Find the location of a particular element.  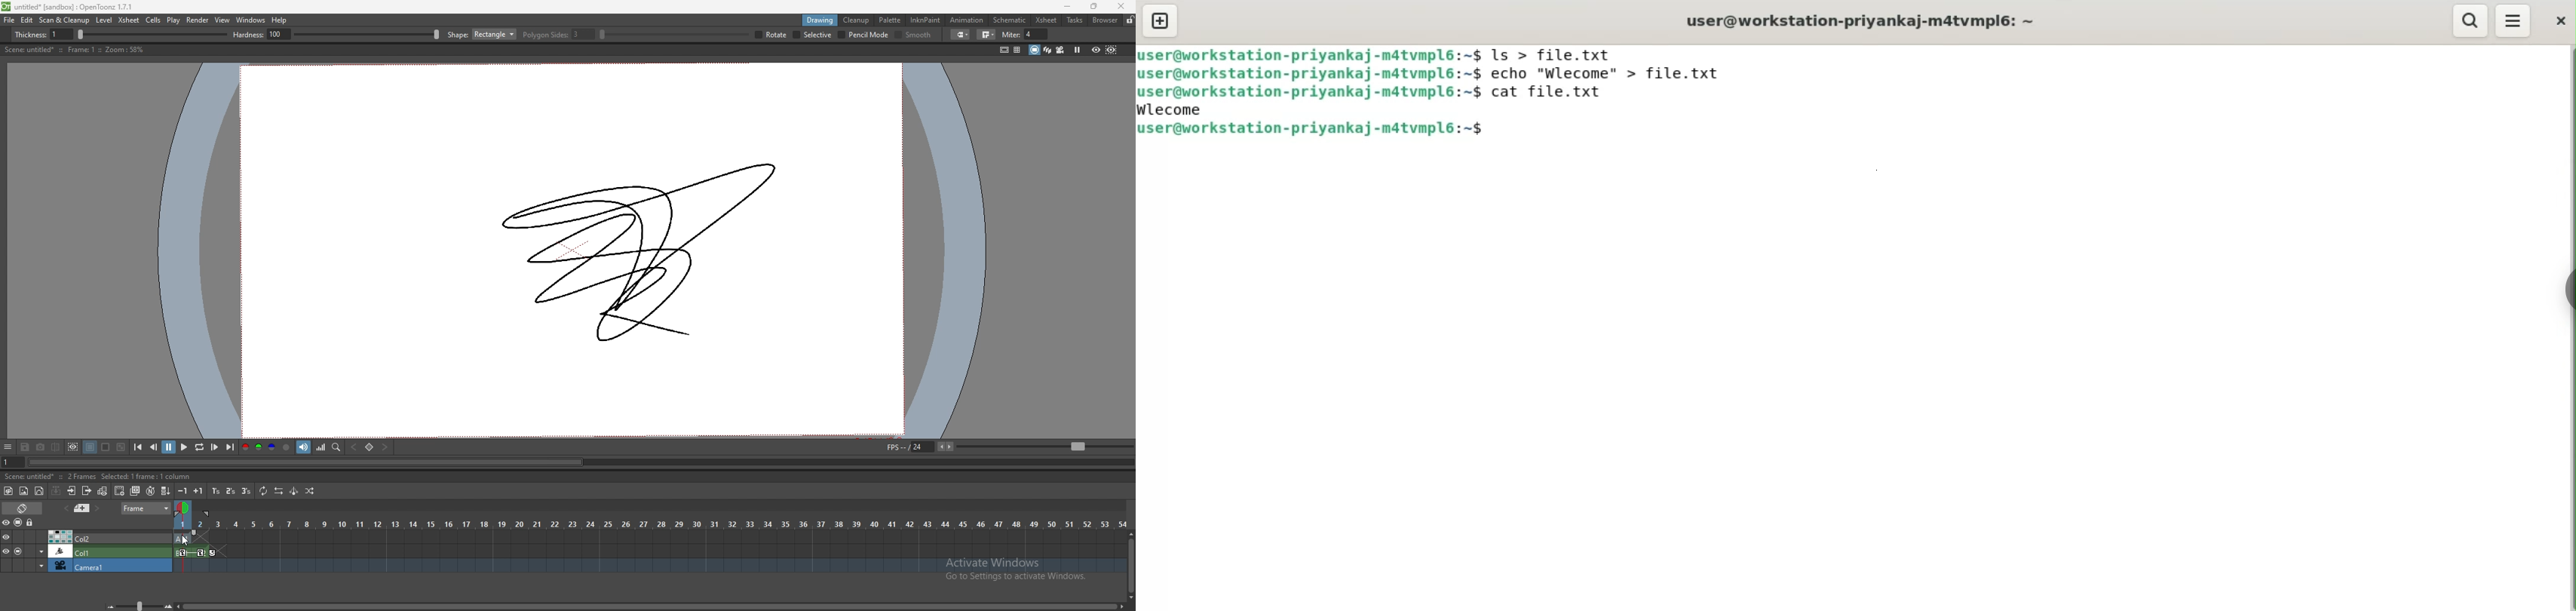

xsheet is located at coordinates (1047, 20).